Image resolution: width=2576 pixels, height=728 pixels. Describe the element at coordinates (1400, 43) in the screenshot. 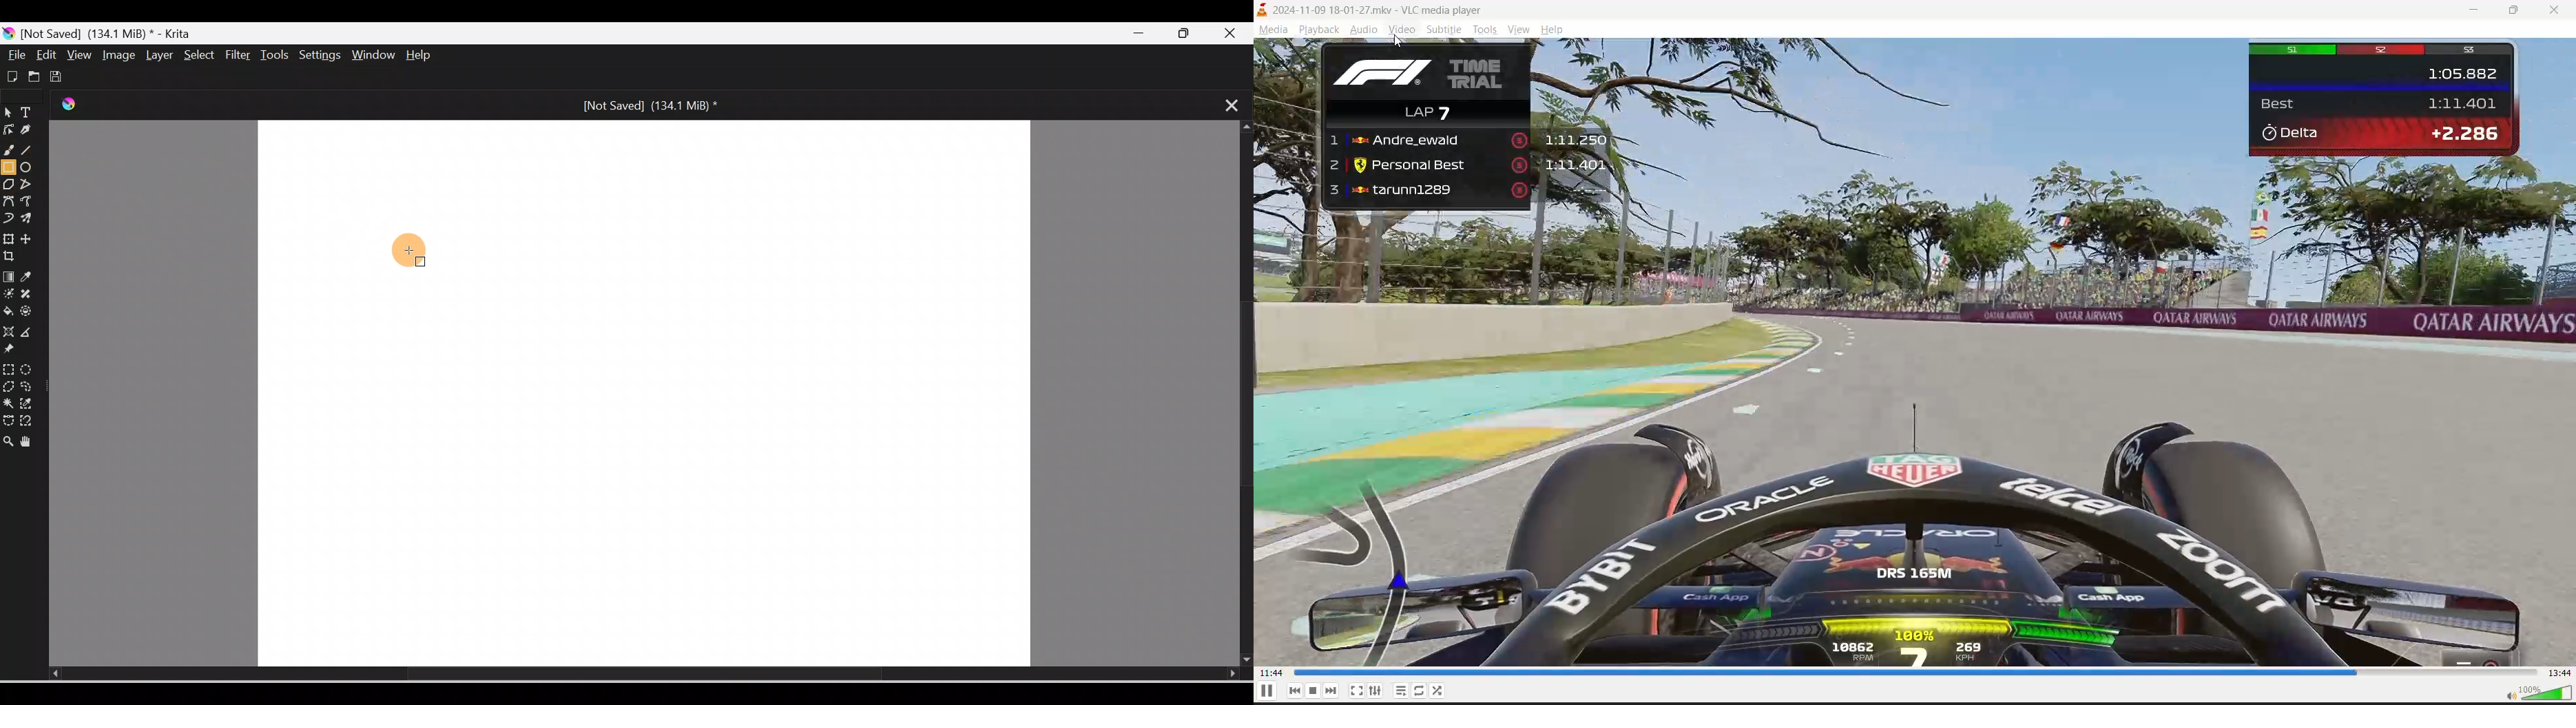

I see `cursor` at that location.